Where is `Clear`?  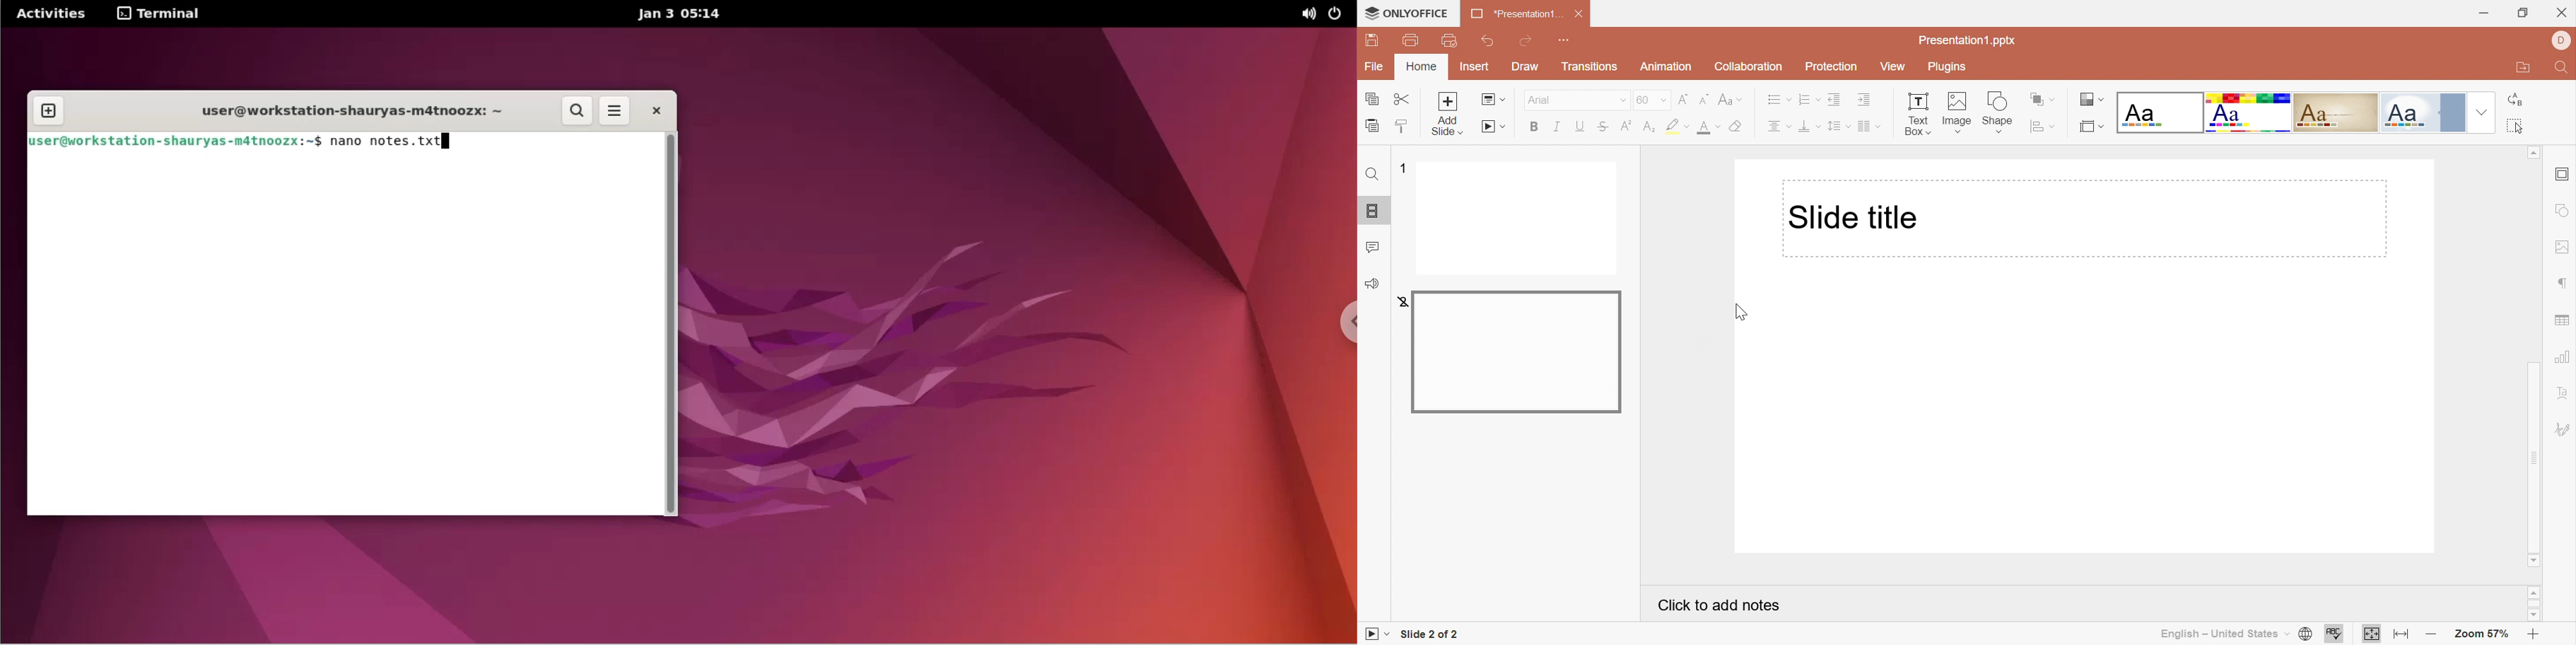 Clear is located at coordinates (1738, 127).